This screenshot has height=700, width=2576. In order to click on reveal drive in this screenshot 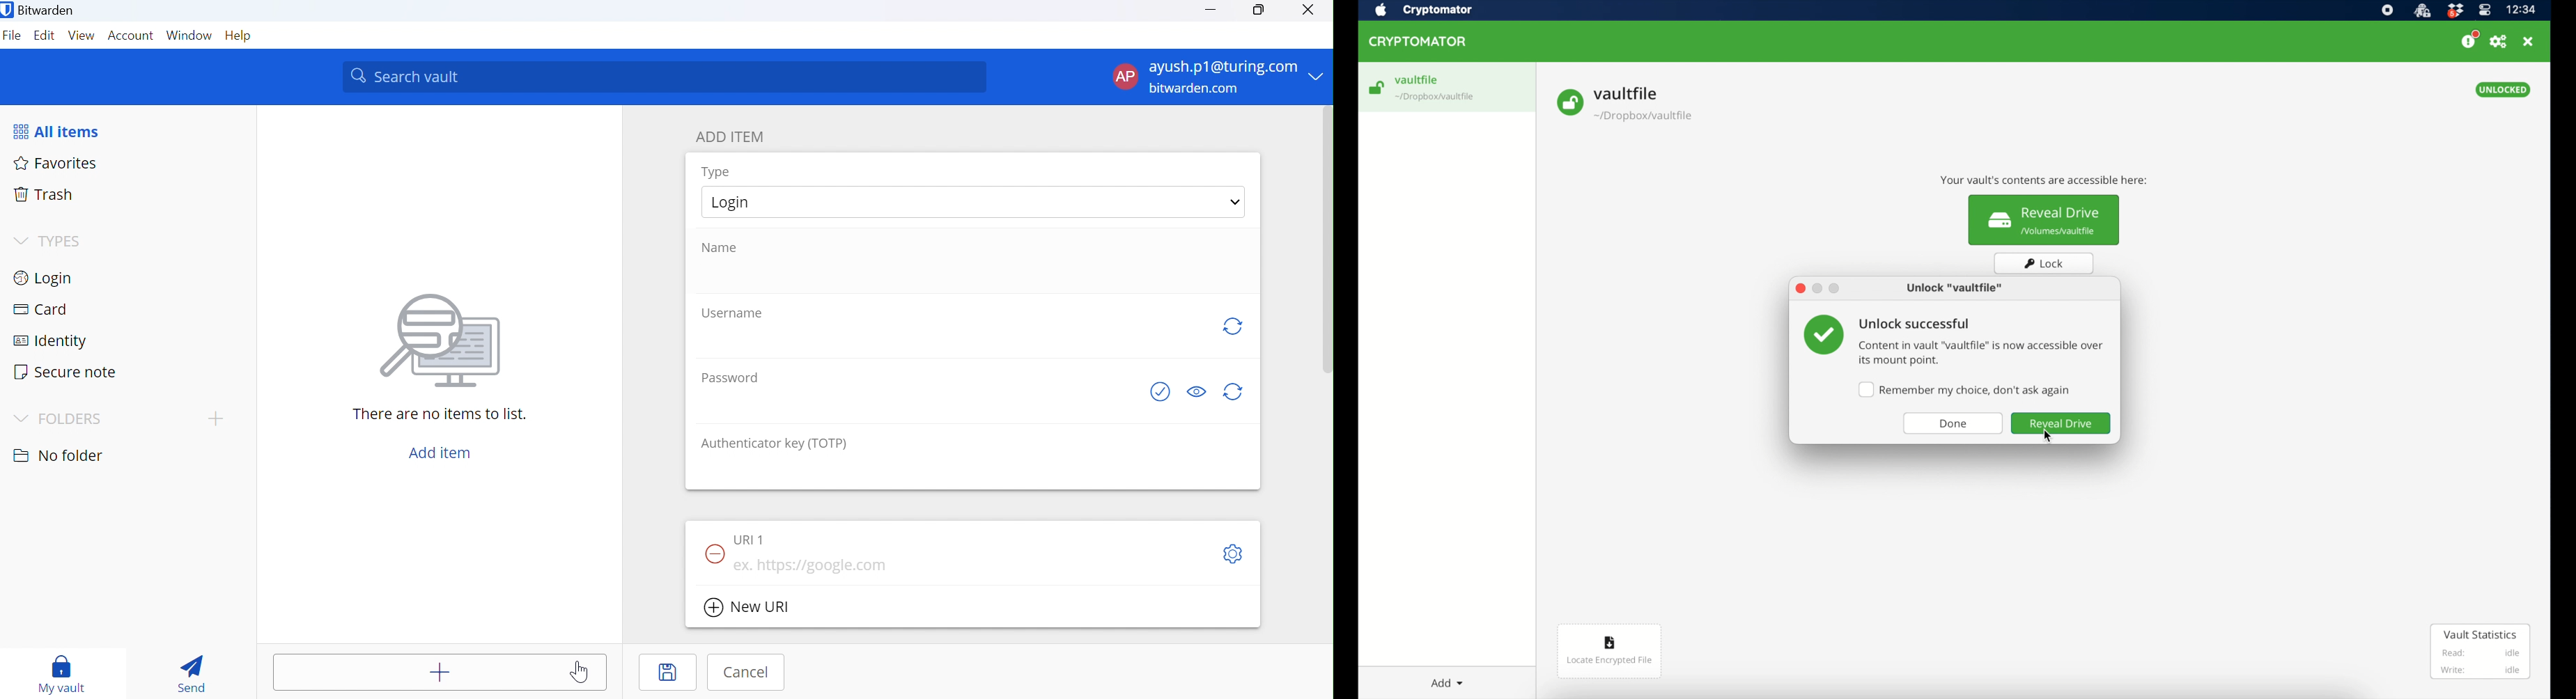, I will do `click(2045, 220)`.